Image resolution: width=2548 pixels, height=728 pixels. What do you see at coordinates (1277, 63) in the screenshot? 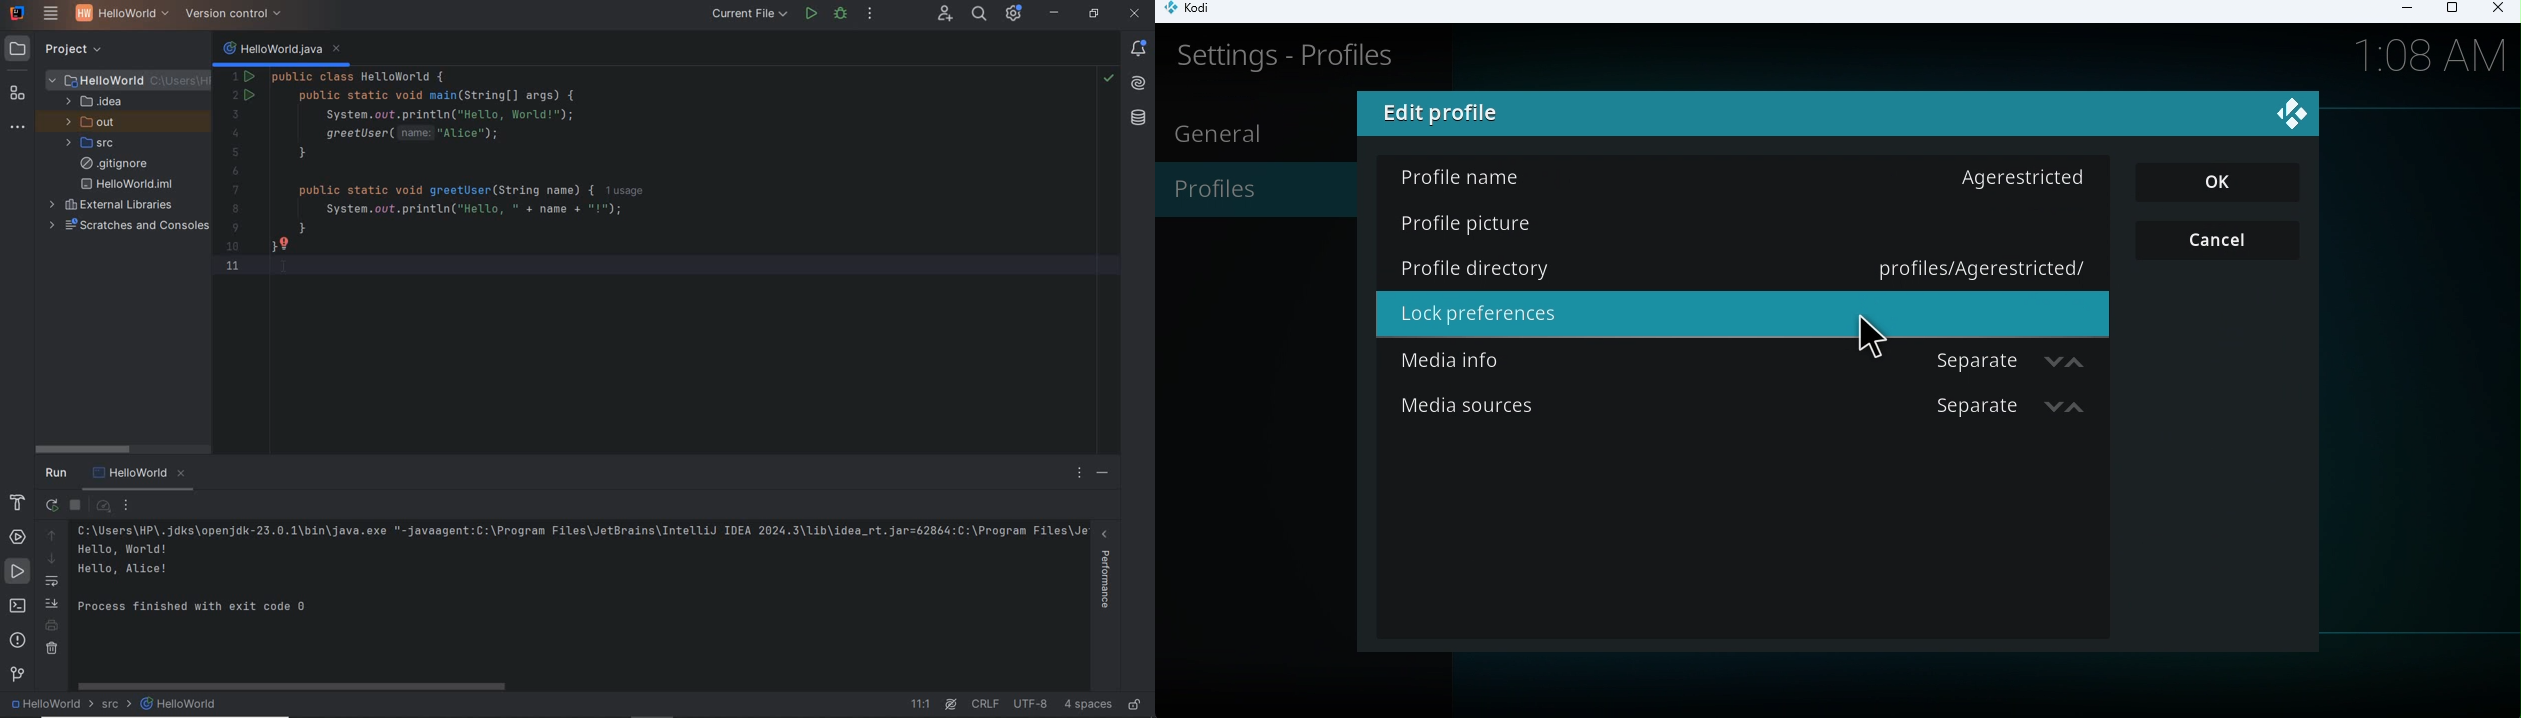
I see `Settings-profile` at bounding box center [1277, 63].